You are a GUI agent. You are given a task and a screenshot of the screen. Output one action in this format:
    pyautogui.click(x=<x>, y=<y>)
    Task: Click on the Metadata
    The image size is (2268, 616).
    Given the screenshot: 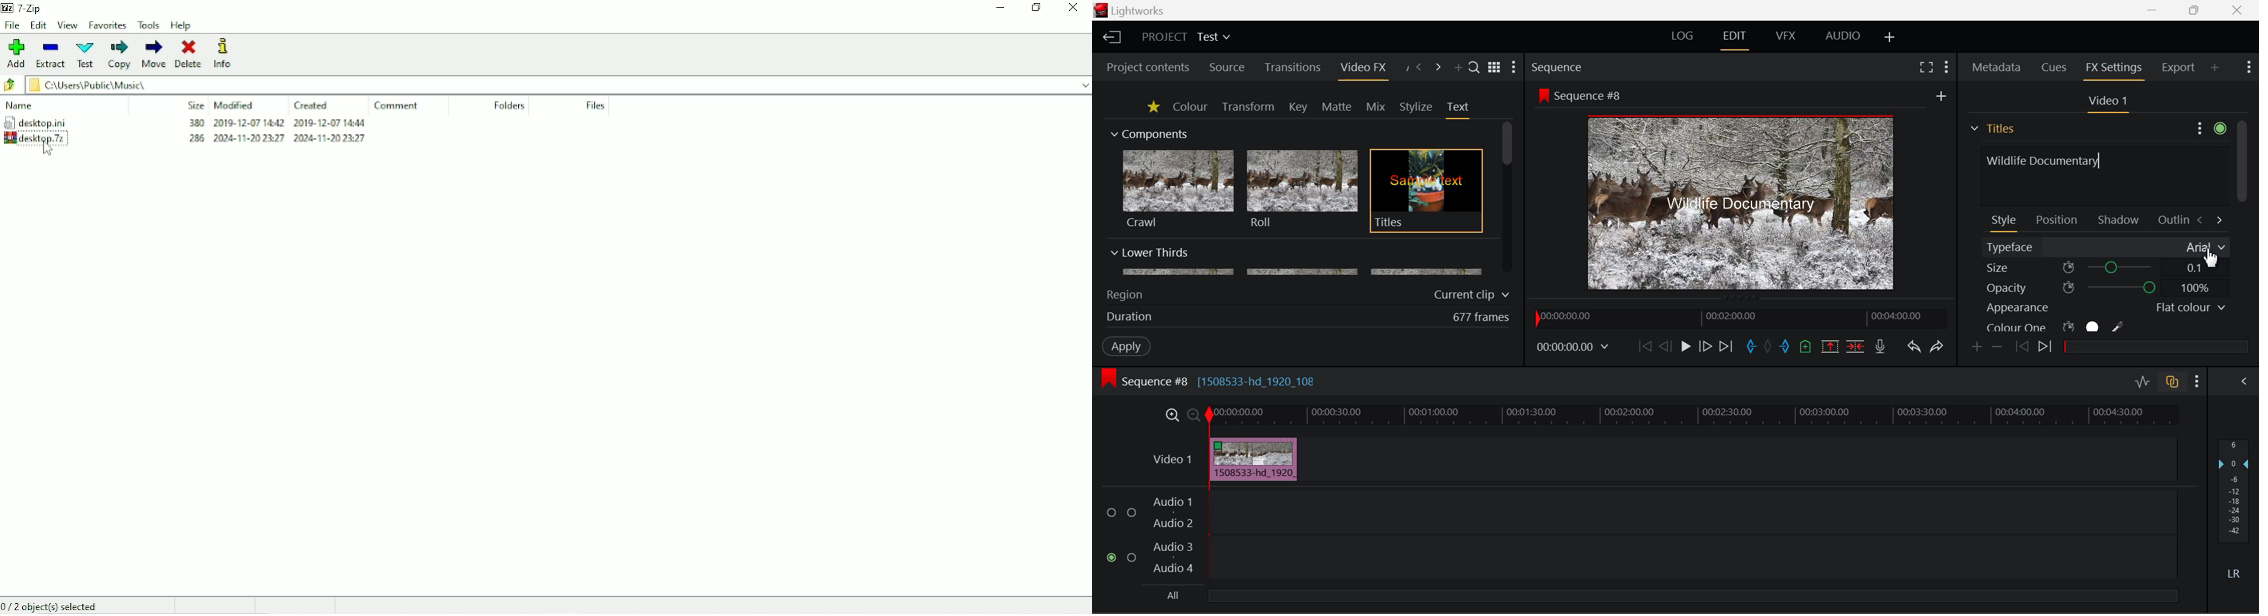 What is the action you would take?
    pyautogui.click(x=1997, y=69)
    